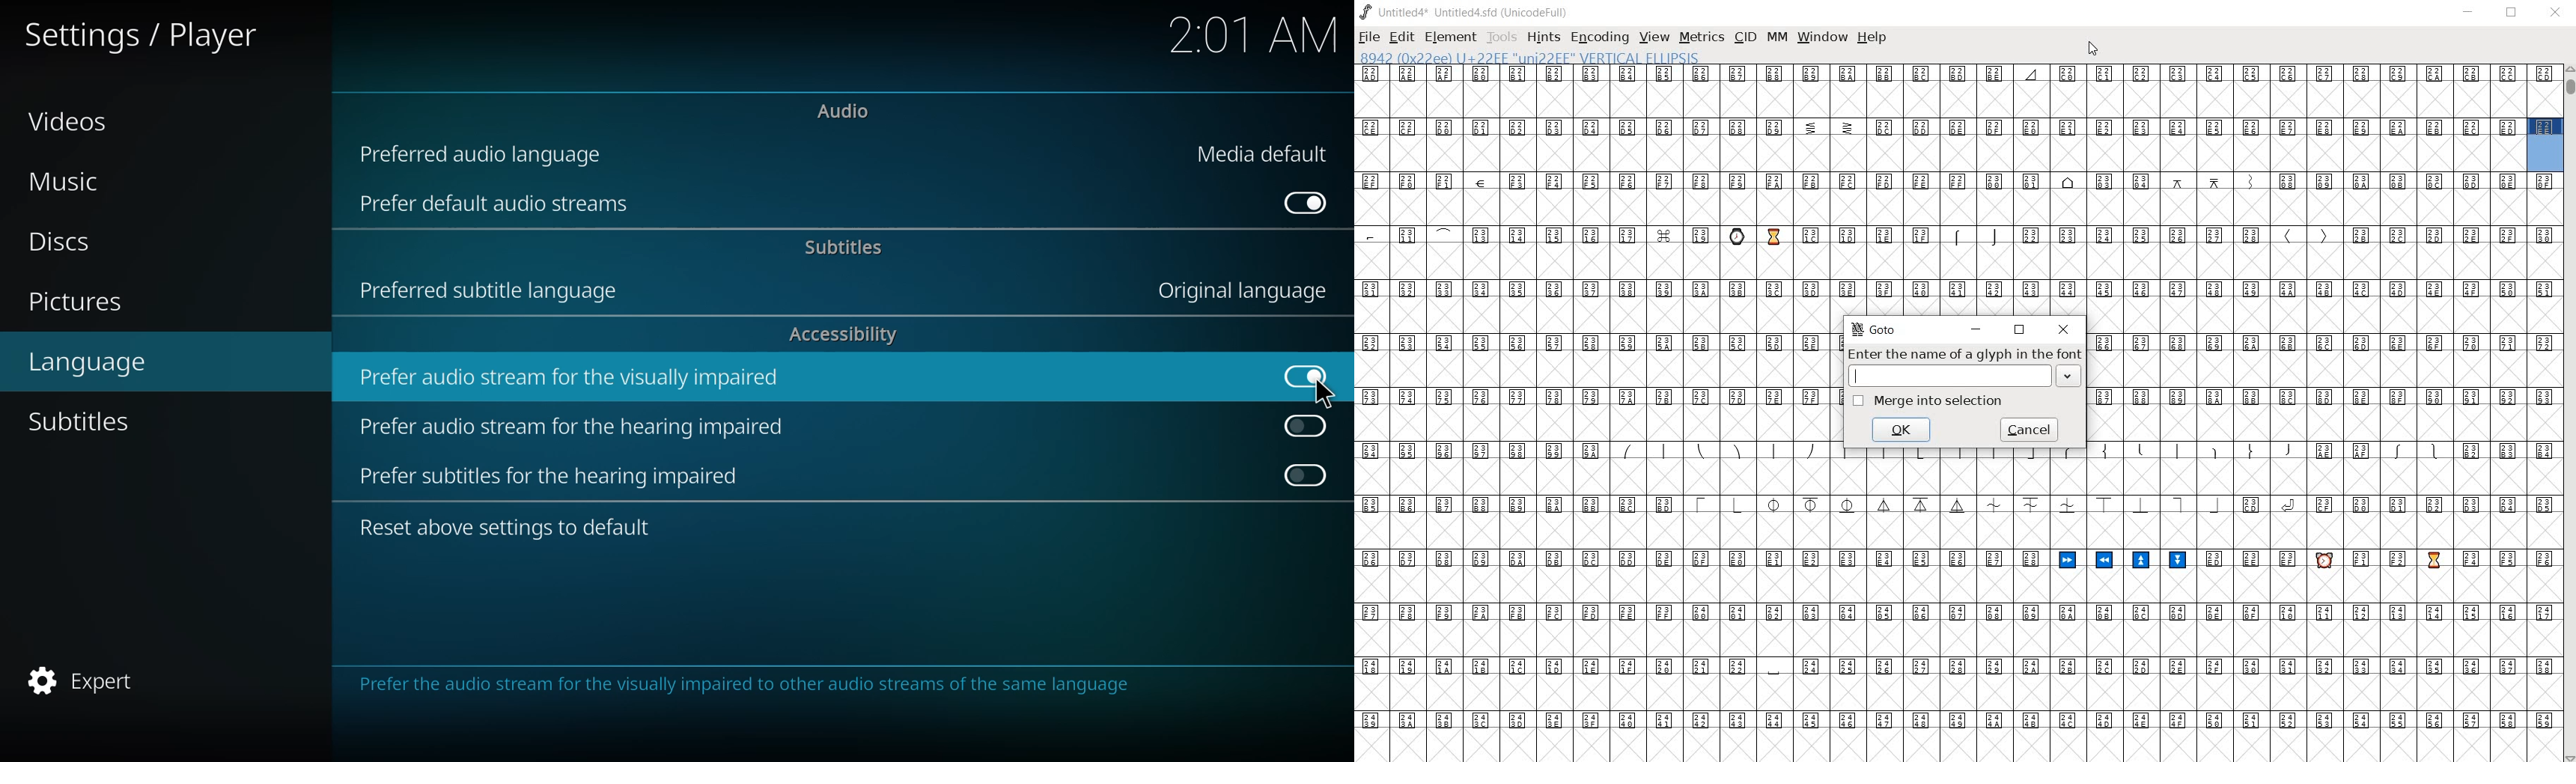 The height and width of the screenshot is (784, 2576). I want to click on settings player, so click(143, 32).